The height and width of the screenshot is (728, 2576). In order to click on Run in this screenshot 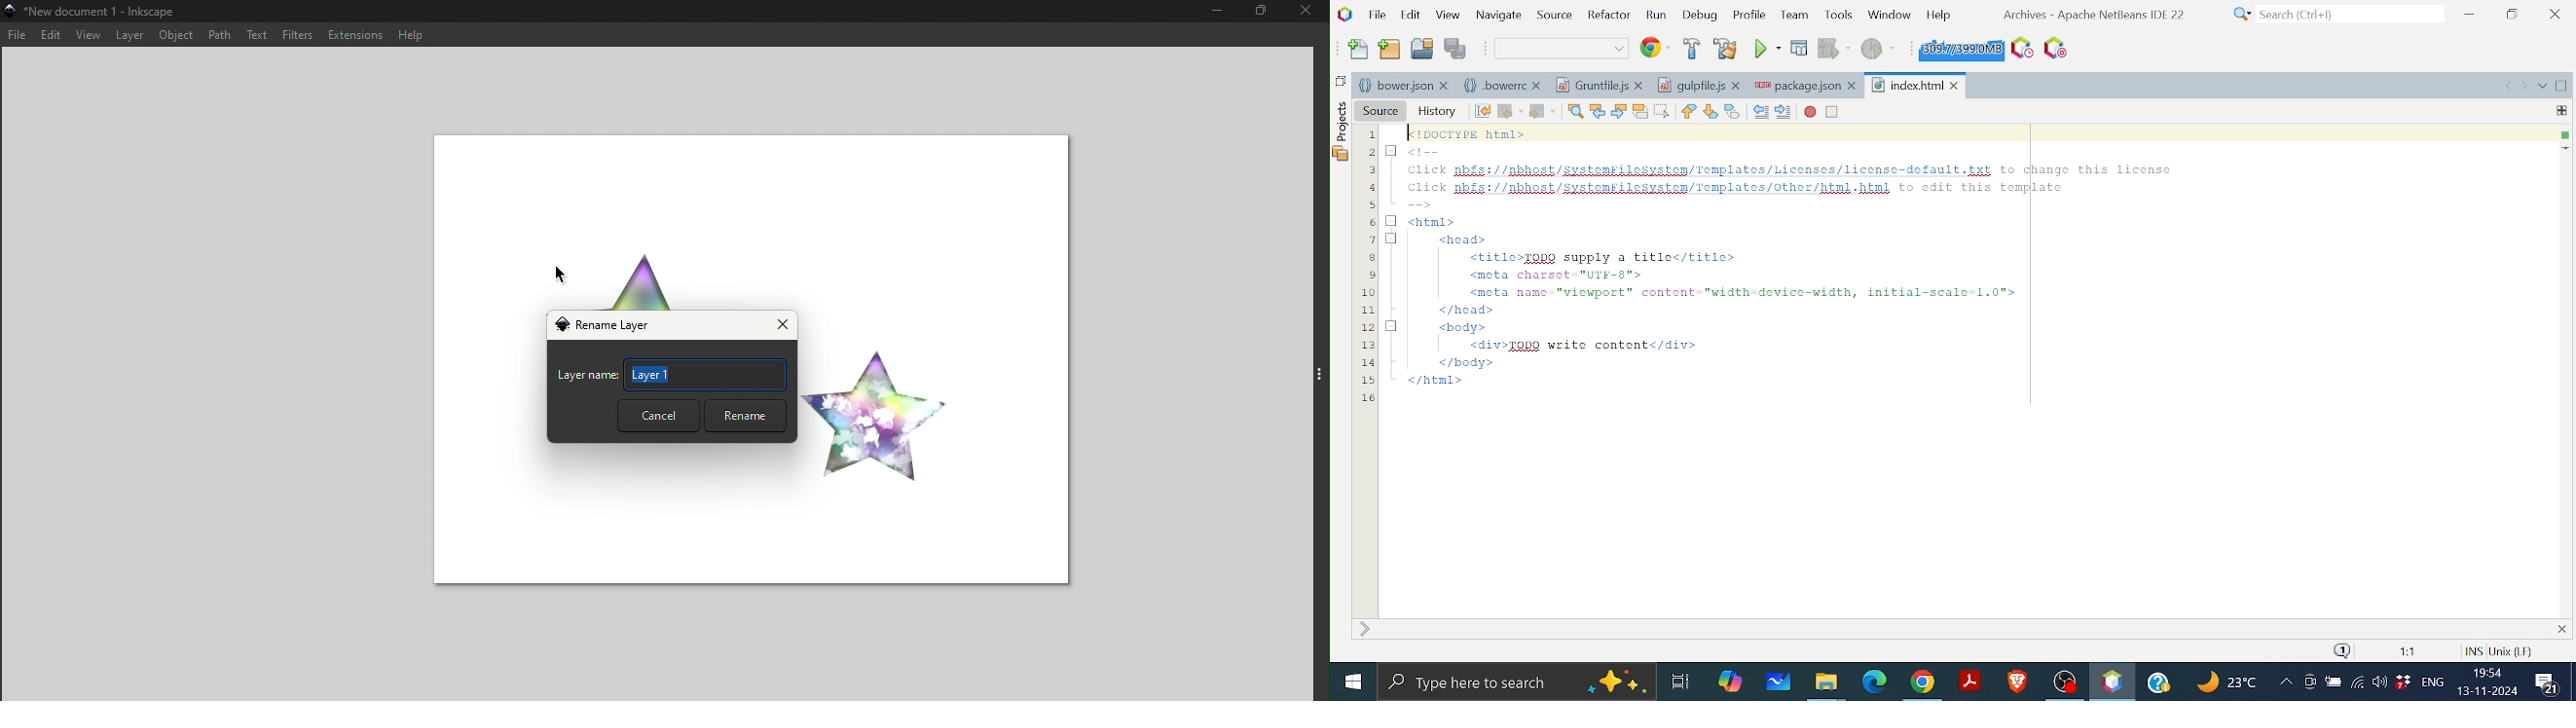, I will do `click(1766, 49)`.